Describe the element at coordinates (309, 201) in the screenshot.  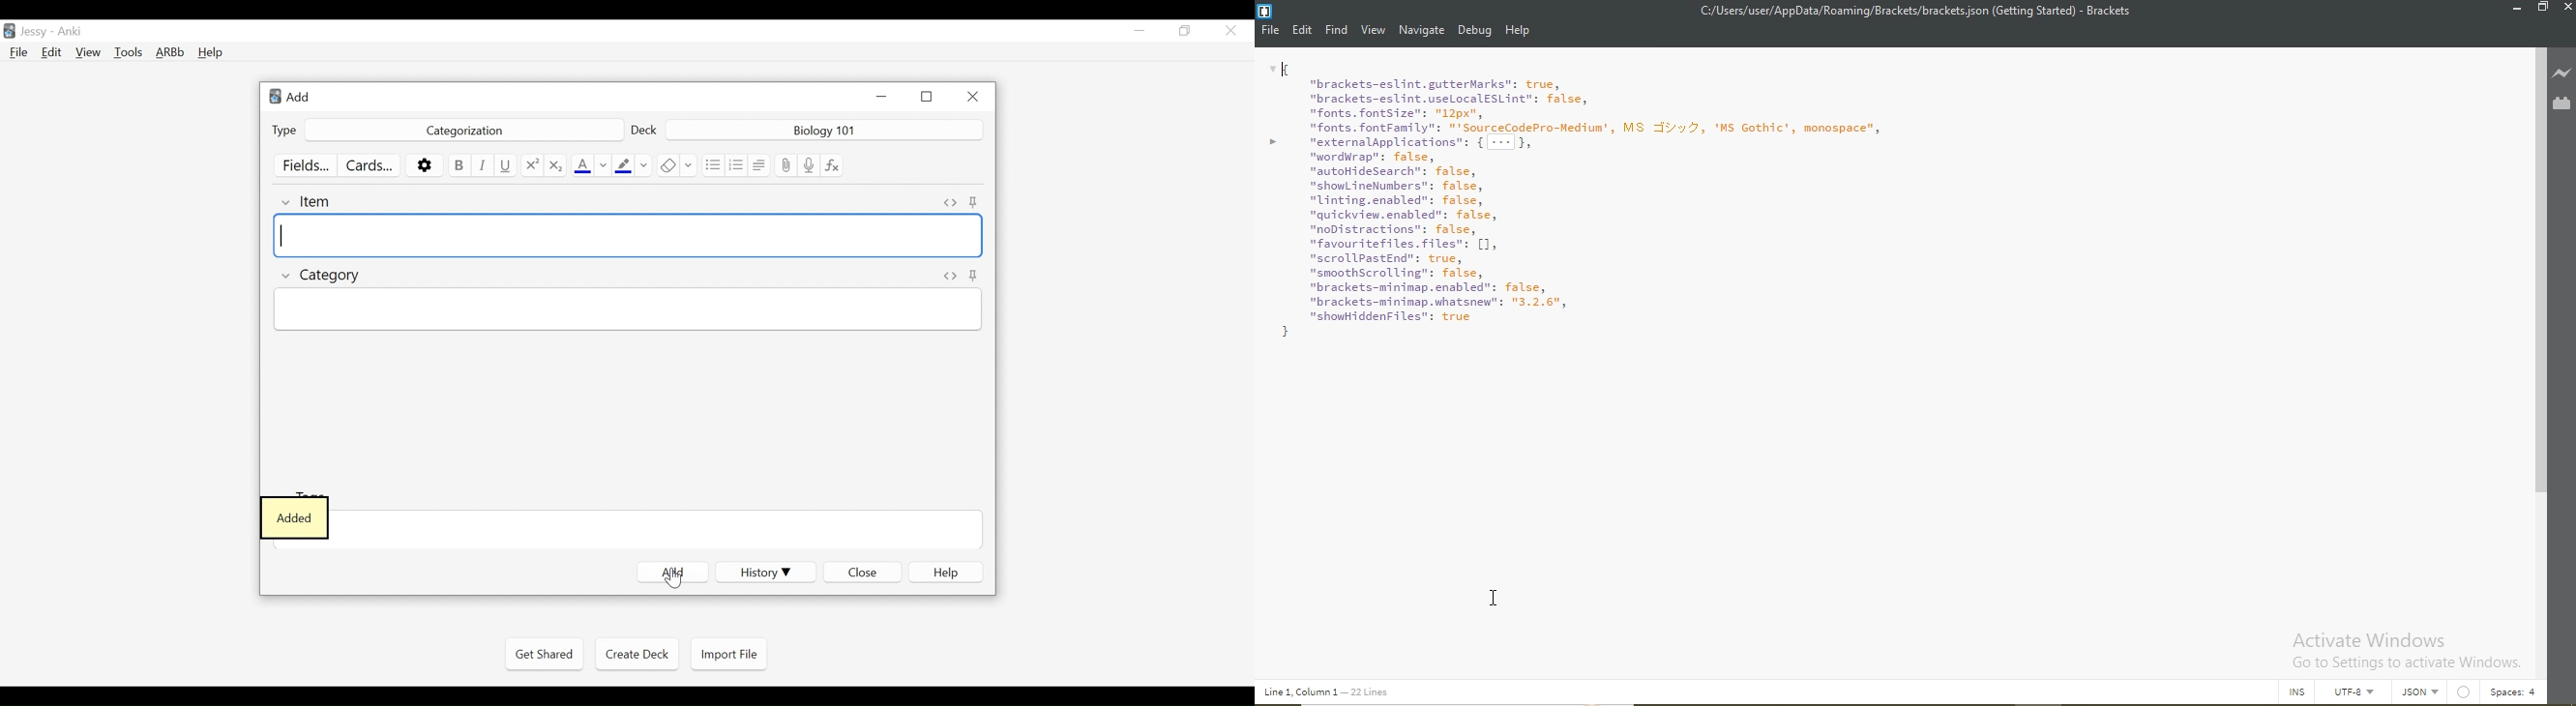
I see `Item` at that location.